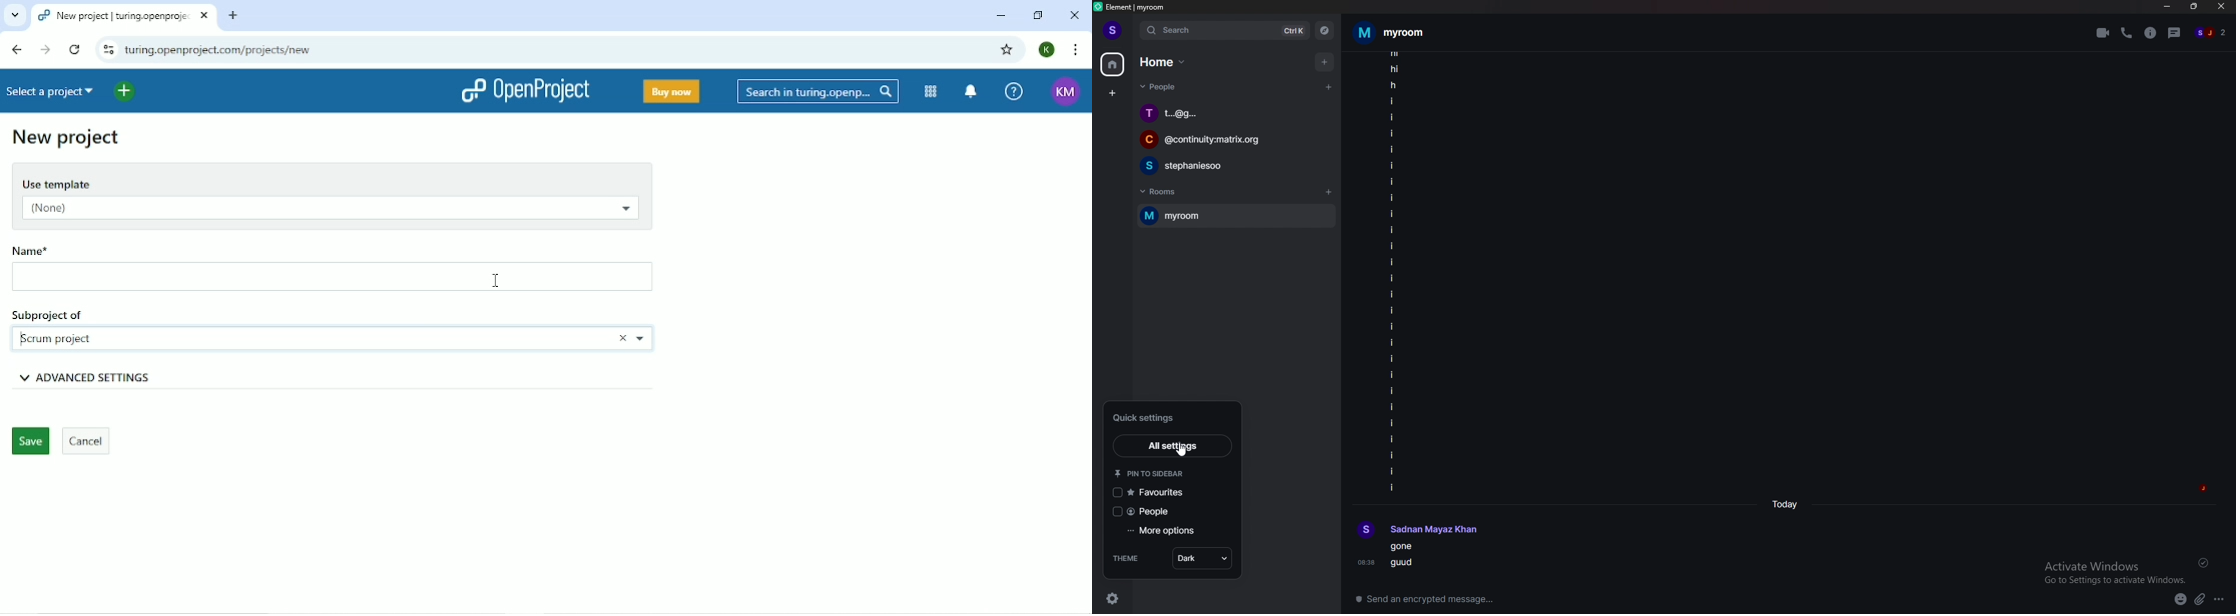 The width and height of the screenshot is (2240, 616). Describe the element at coordinates (1329, 193) in the screenshot. I see `add rooms` at that location.